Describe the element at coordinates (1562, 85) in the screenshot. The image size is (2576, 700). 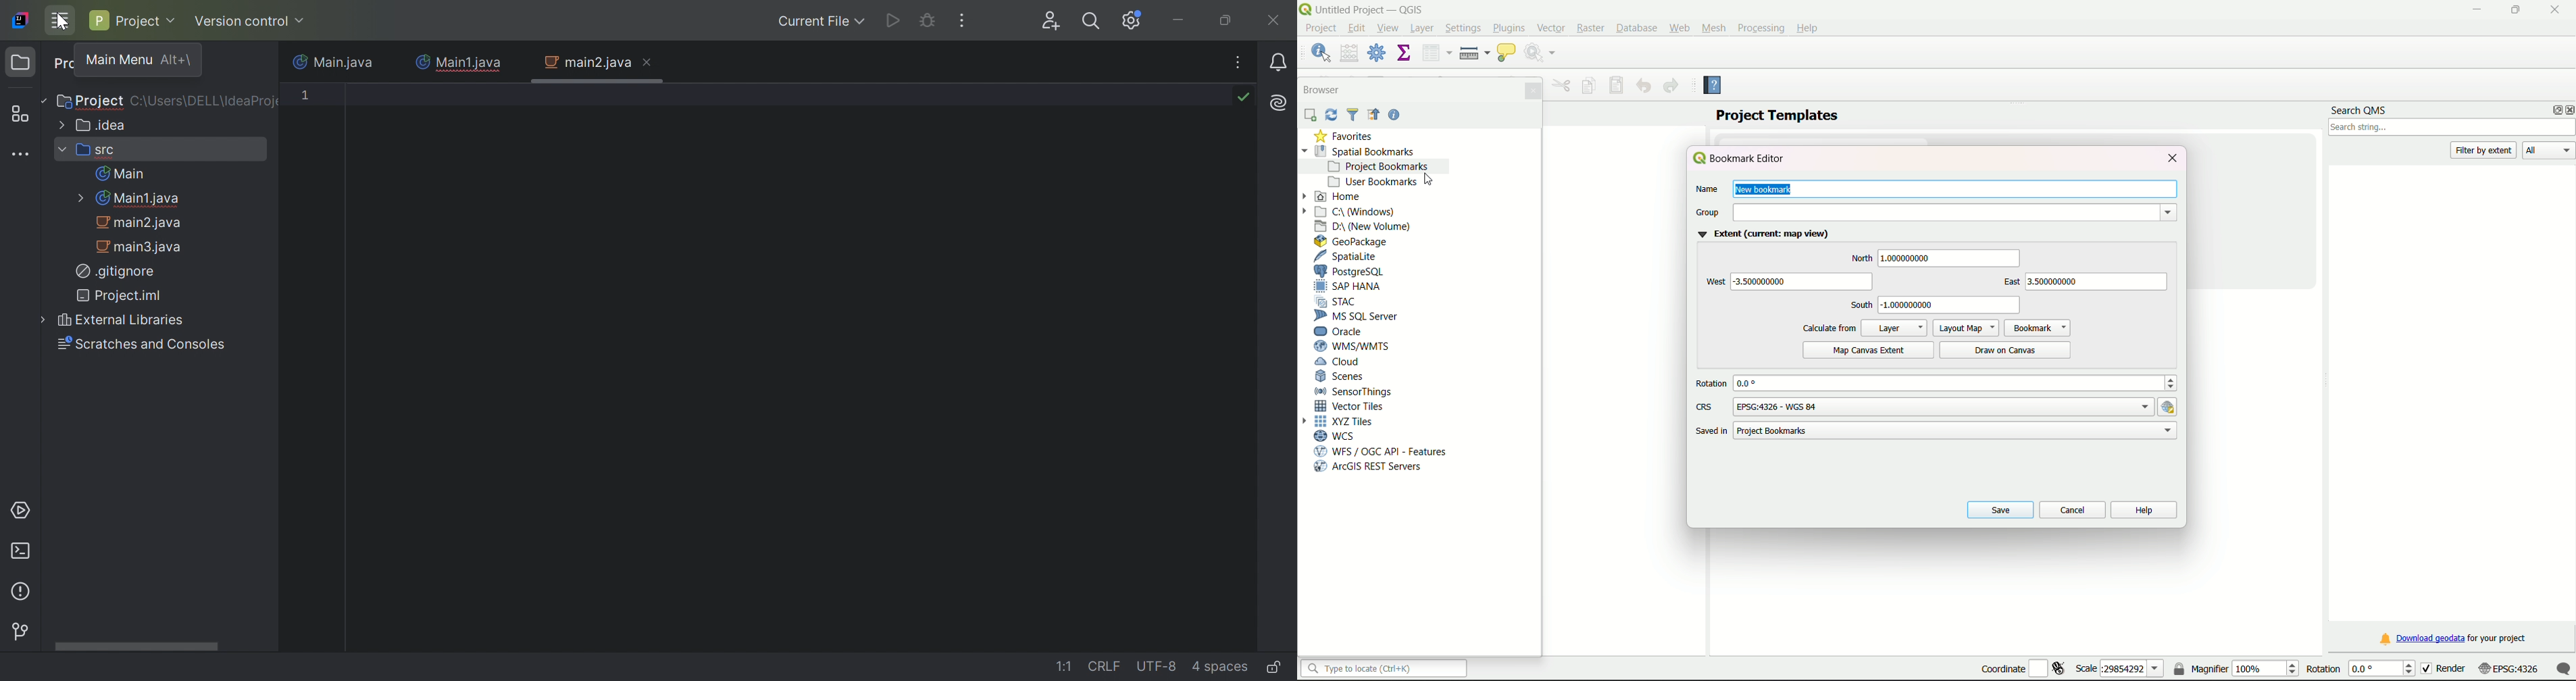
I see `` at that location.